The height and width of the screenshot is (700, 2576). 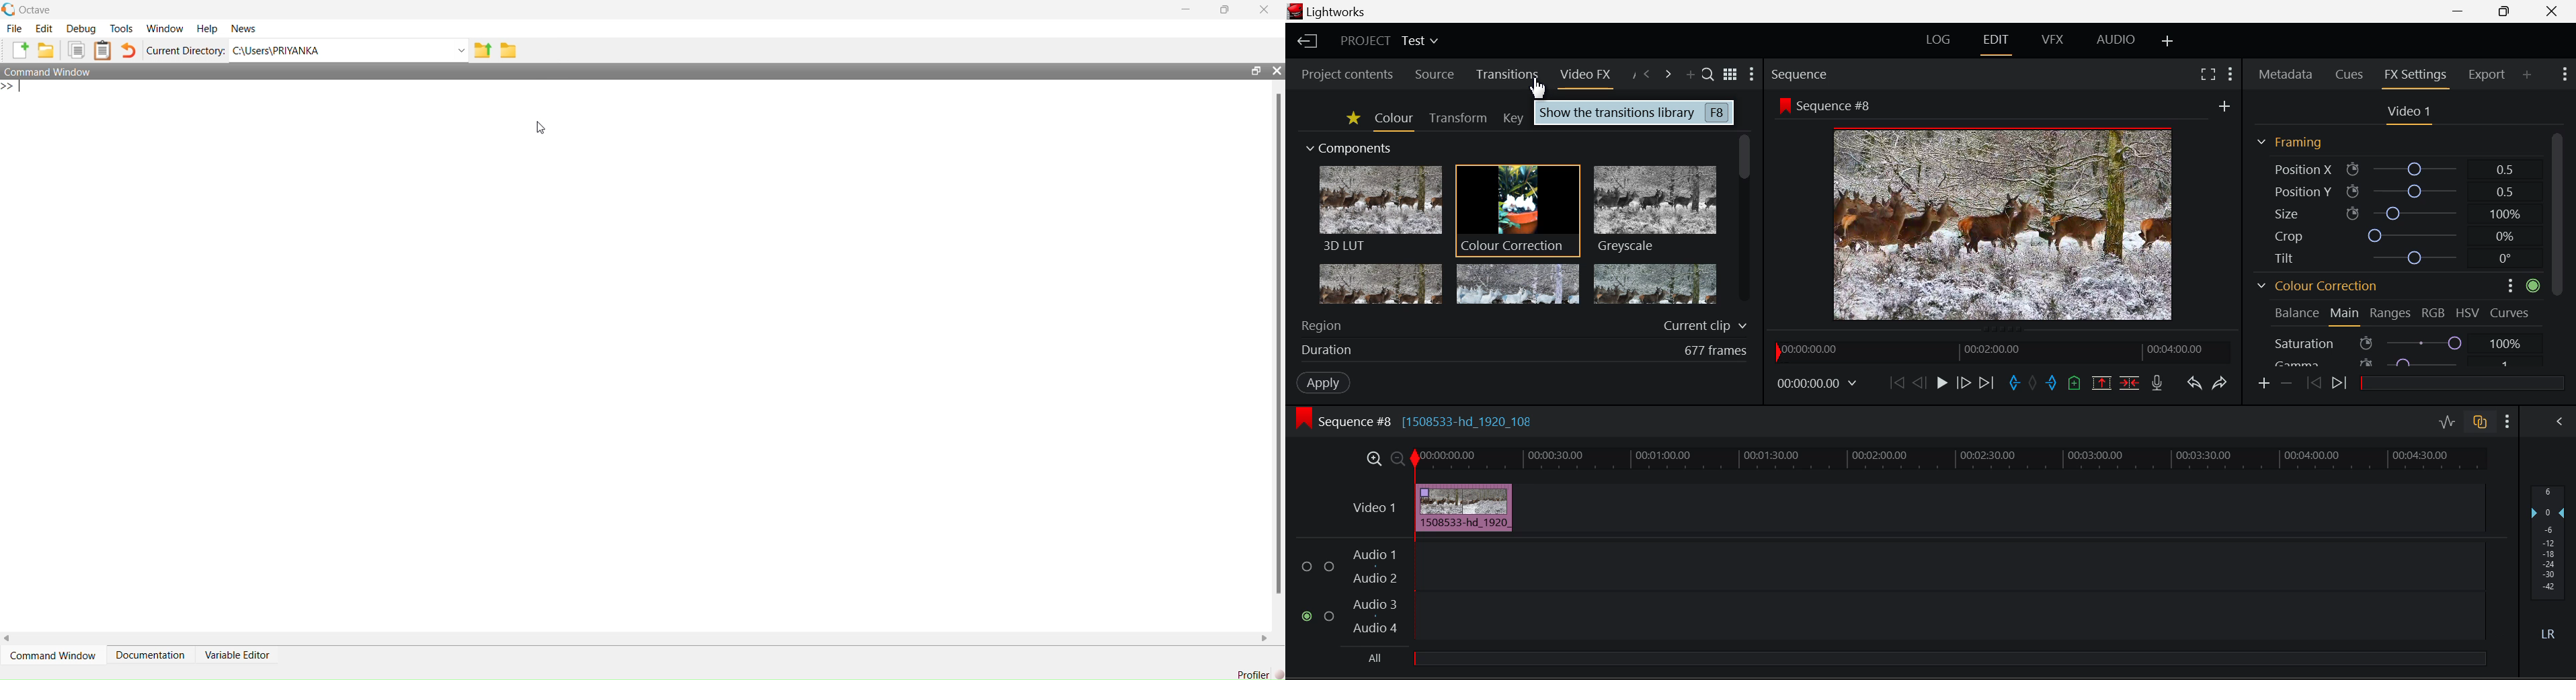 I want to click on Show Audio Mix, so click(x=2559, y=421).